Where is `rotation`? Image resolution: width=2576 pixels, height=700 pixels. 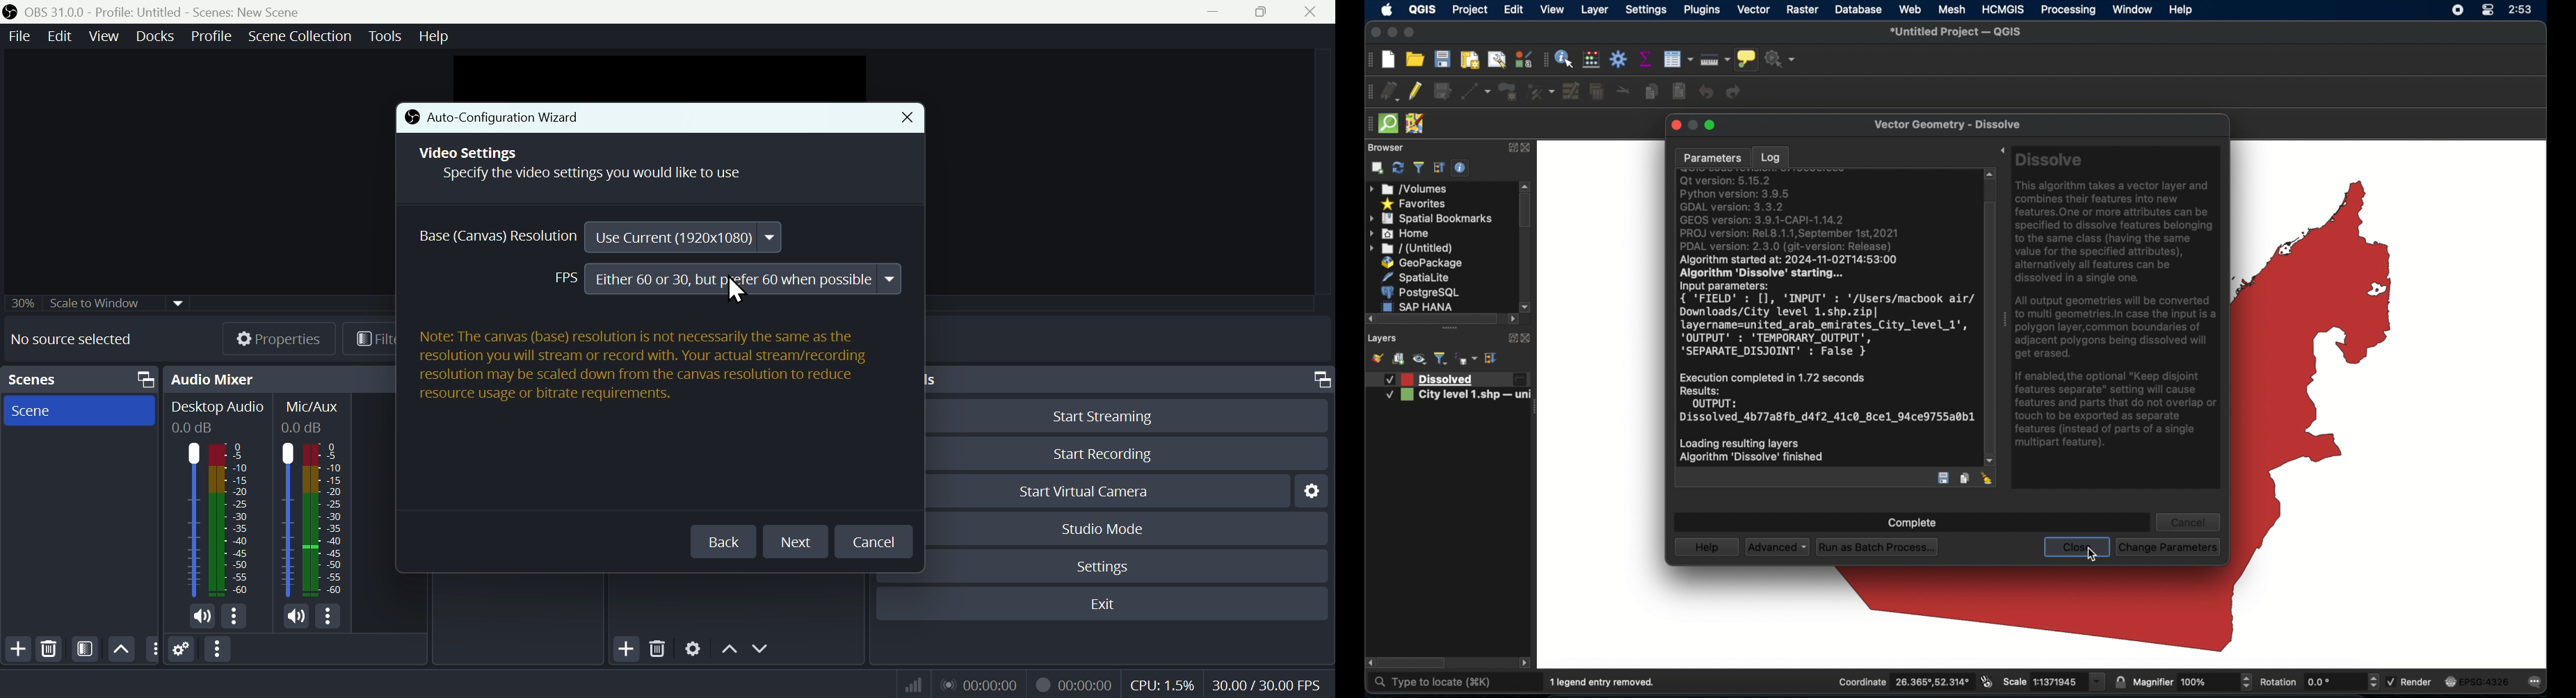 rotation is located at coordinates (2319, 682).